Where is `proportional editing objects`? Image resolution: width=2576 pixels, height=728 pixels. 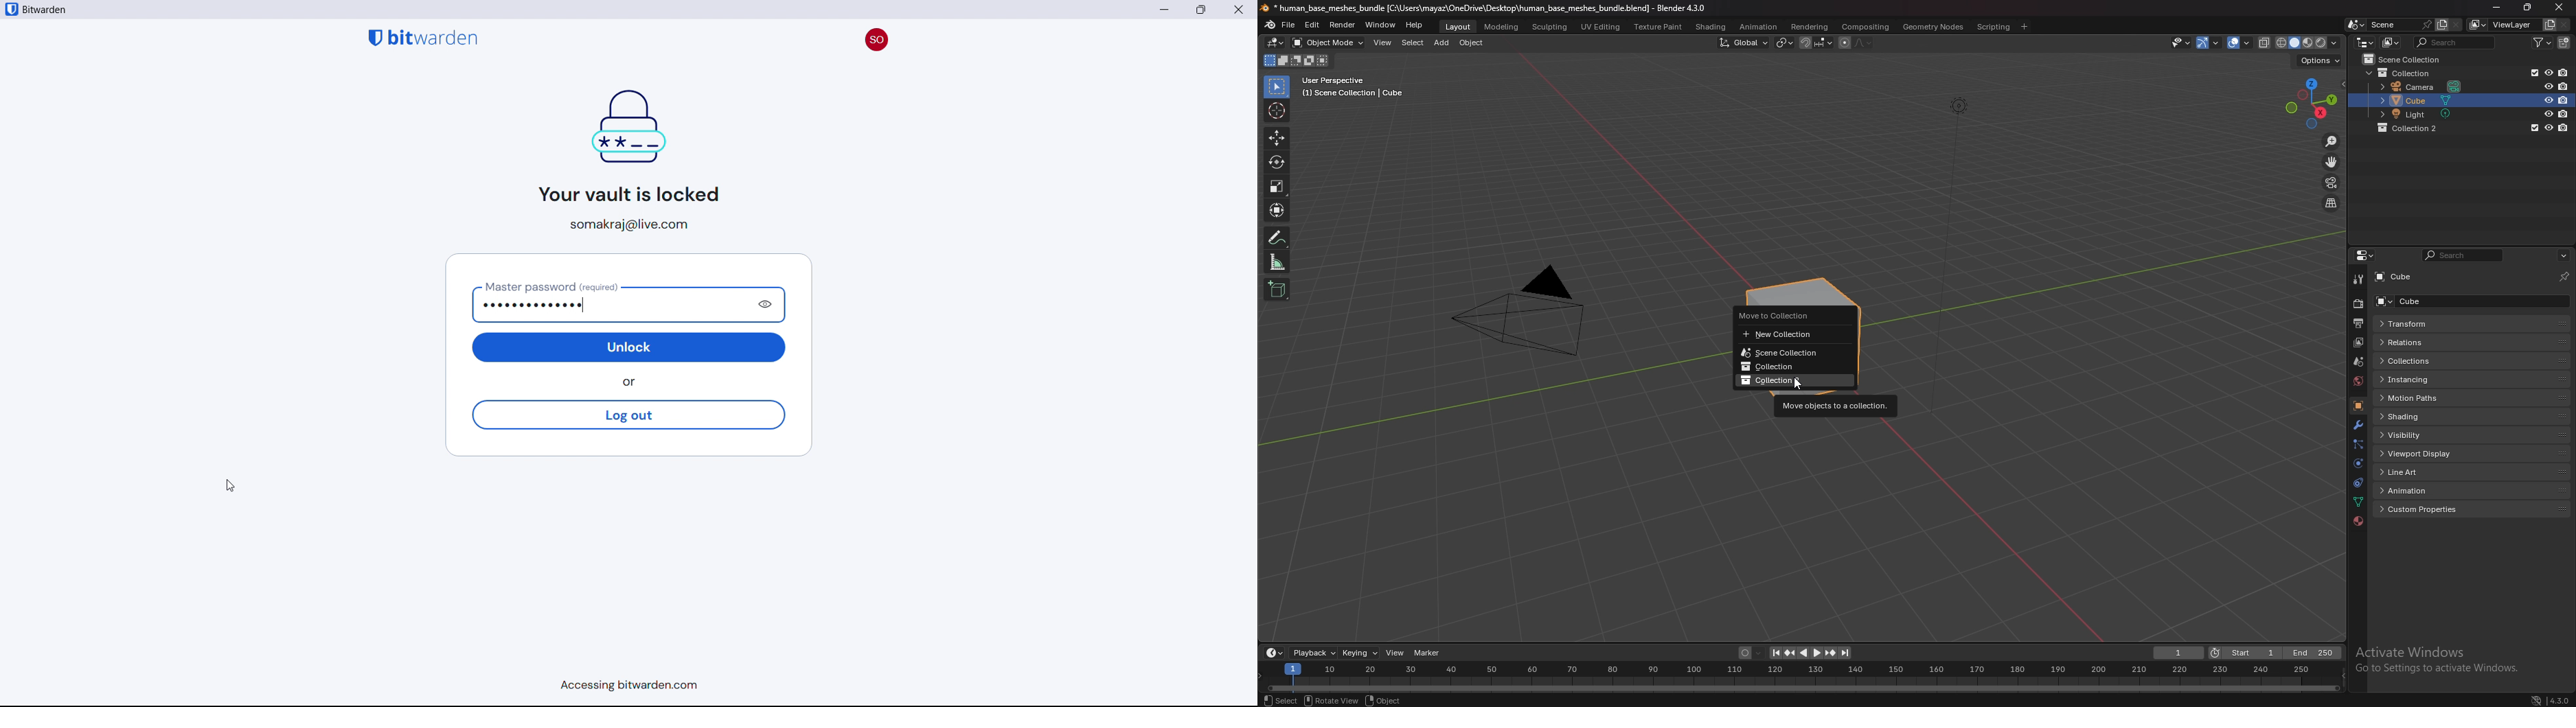 proportional editing objects is located at coordinates (1856, 43).